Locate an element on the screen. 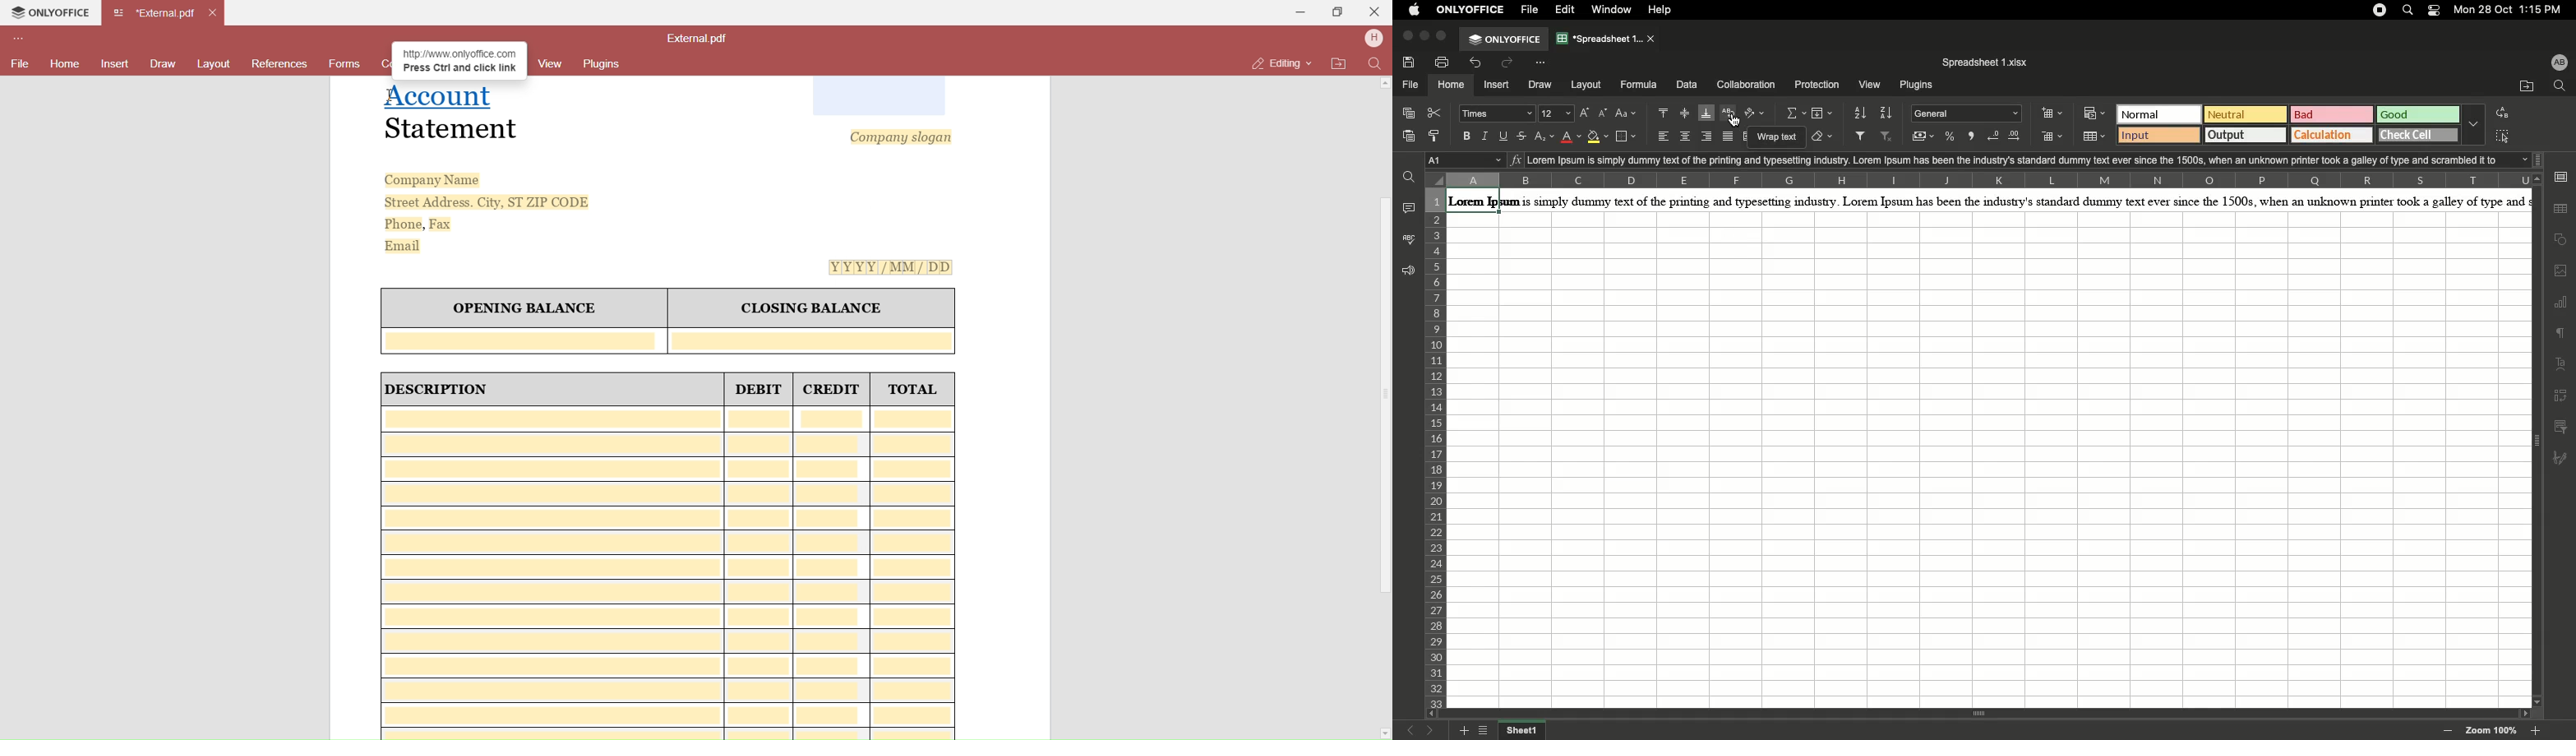 Image resolution: width=2576 pixels, height=756 pixels. Open File Location is located at coordinates (1340, 65).